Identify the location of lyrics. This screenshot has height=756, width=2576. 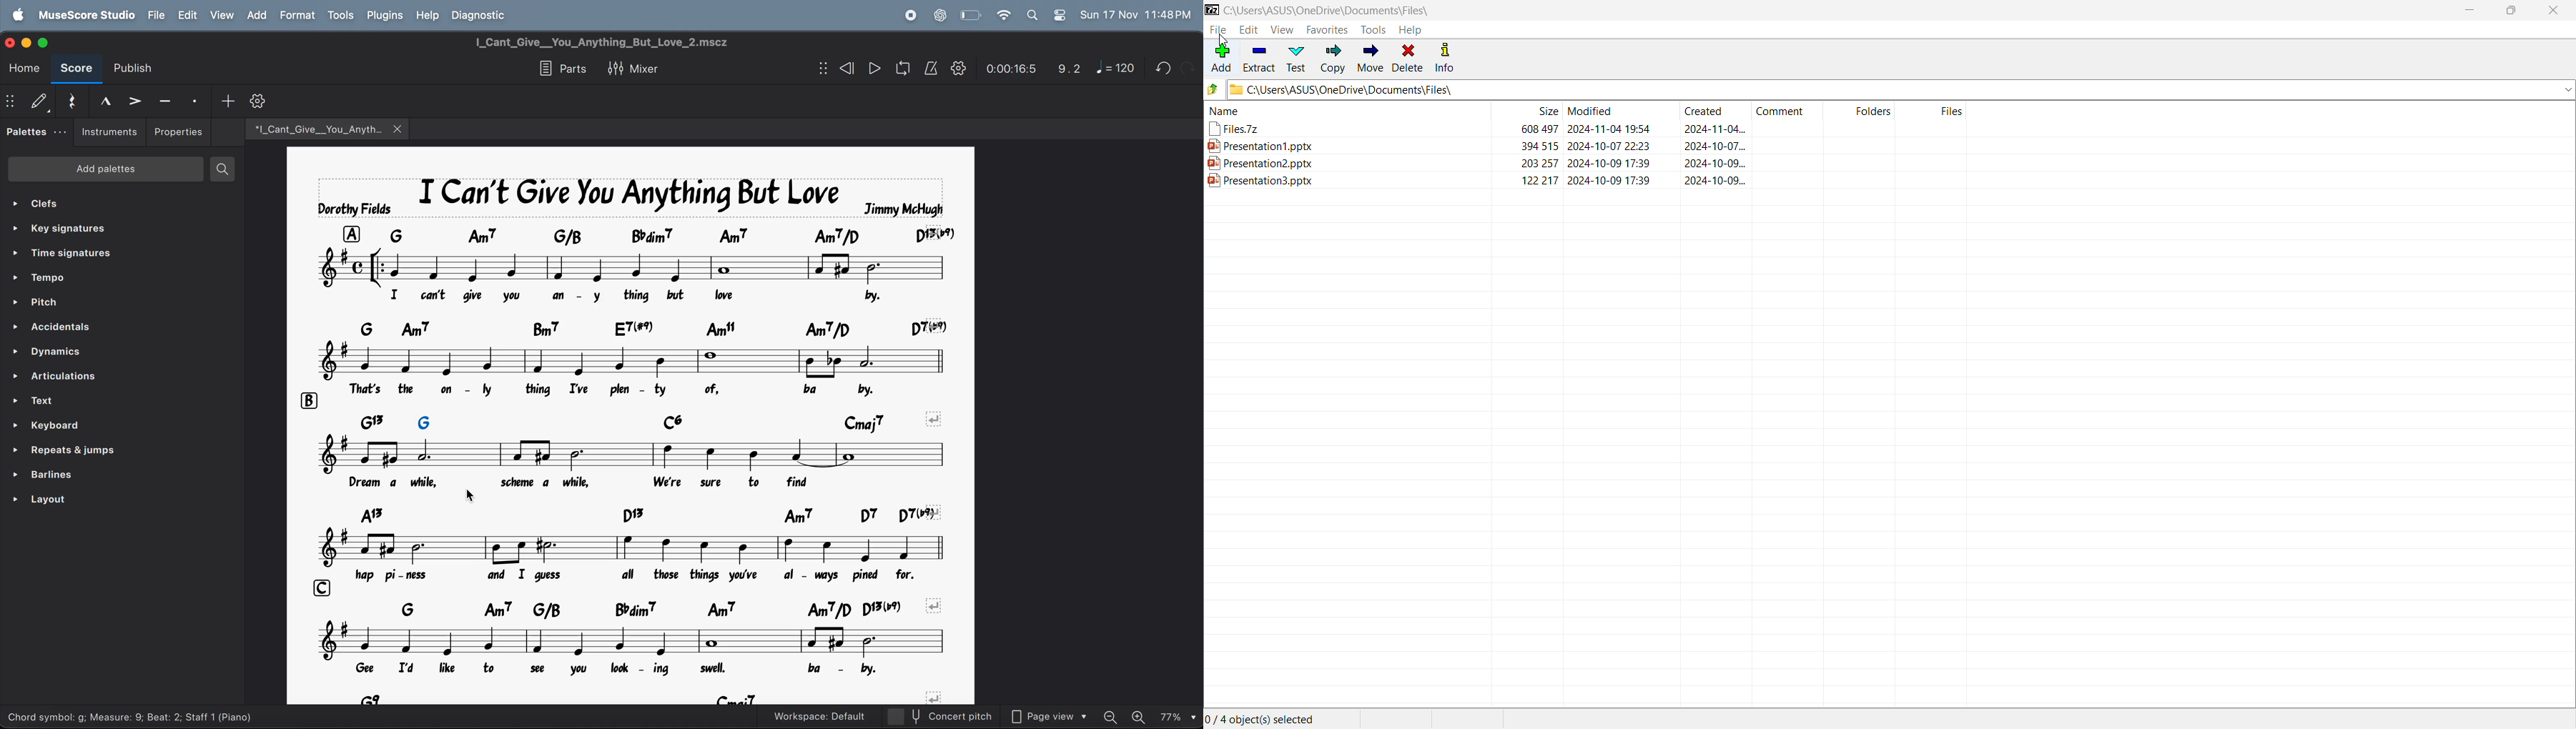
(634, 576).